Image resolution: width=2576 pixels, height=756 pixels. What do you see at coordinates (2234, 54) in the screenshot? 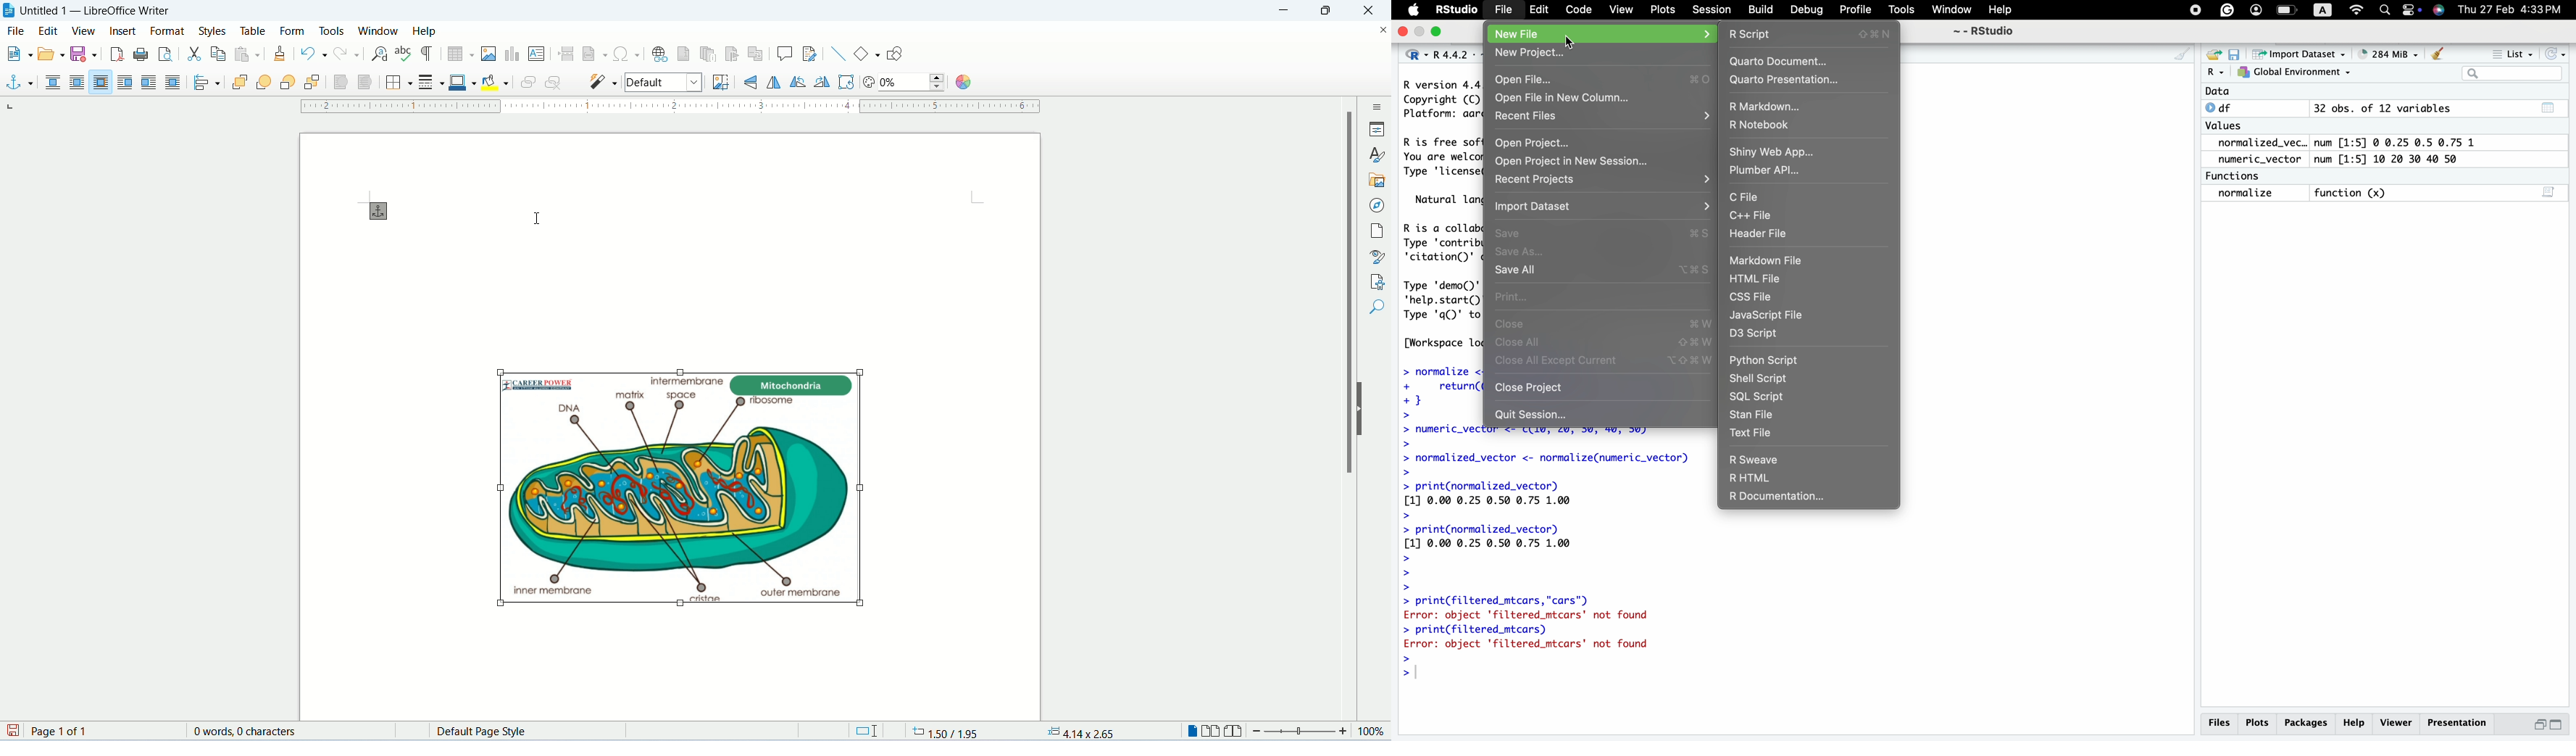
I see `SAVE` at bounding box center [2234, 54].